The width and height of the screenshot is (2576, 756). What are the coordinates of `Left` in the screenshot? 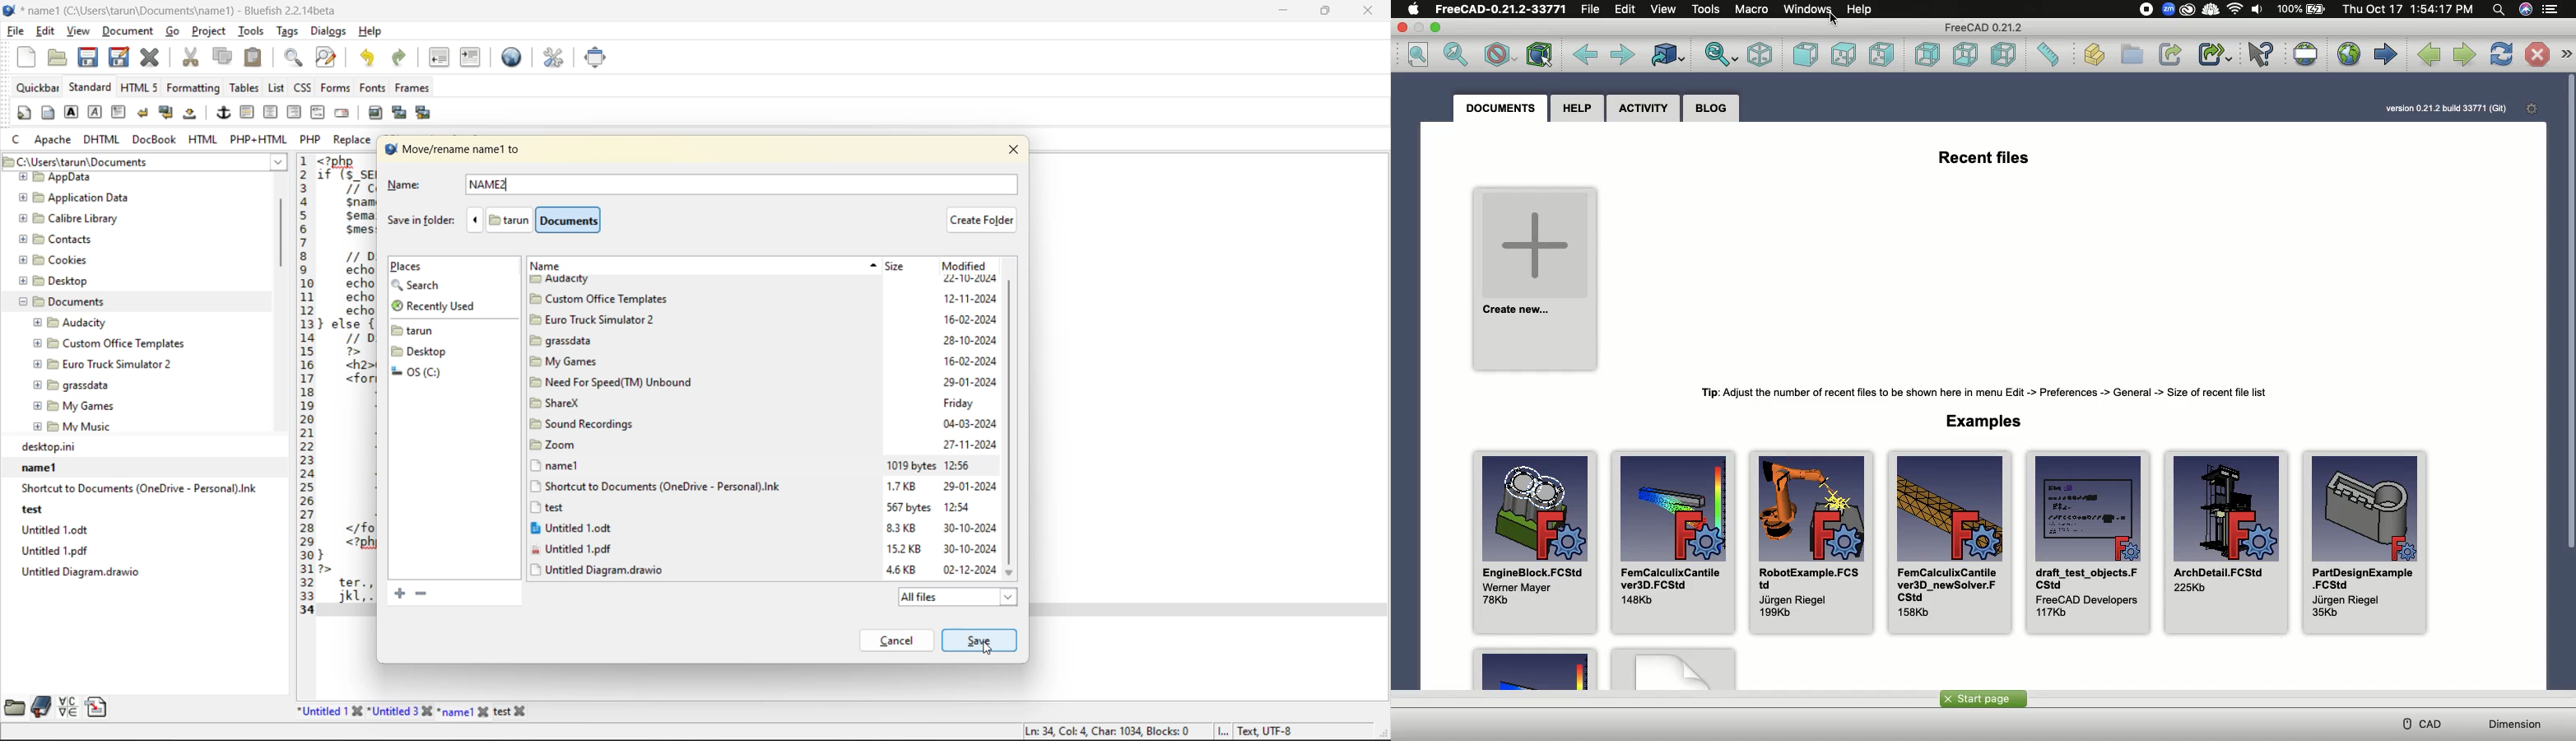 It's located at (2007, 54).